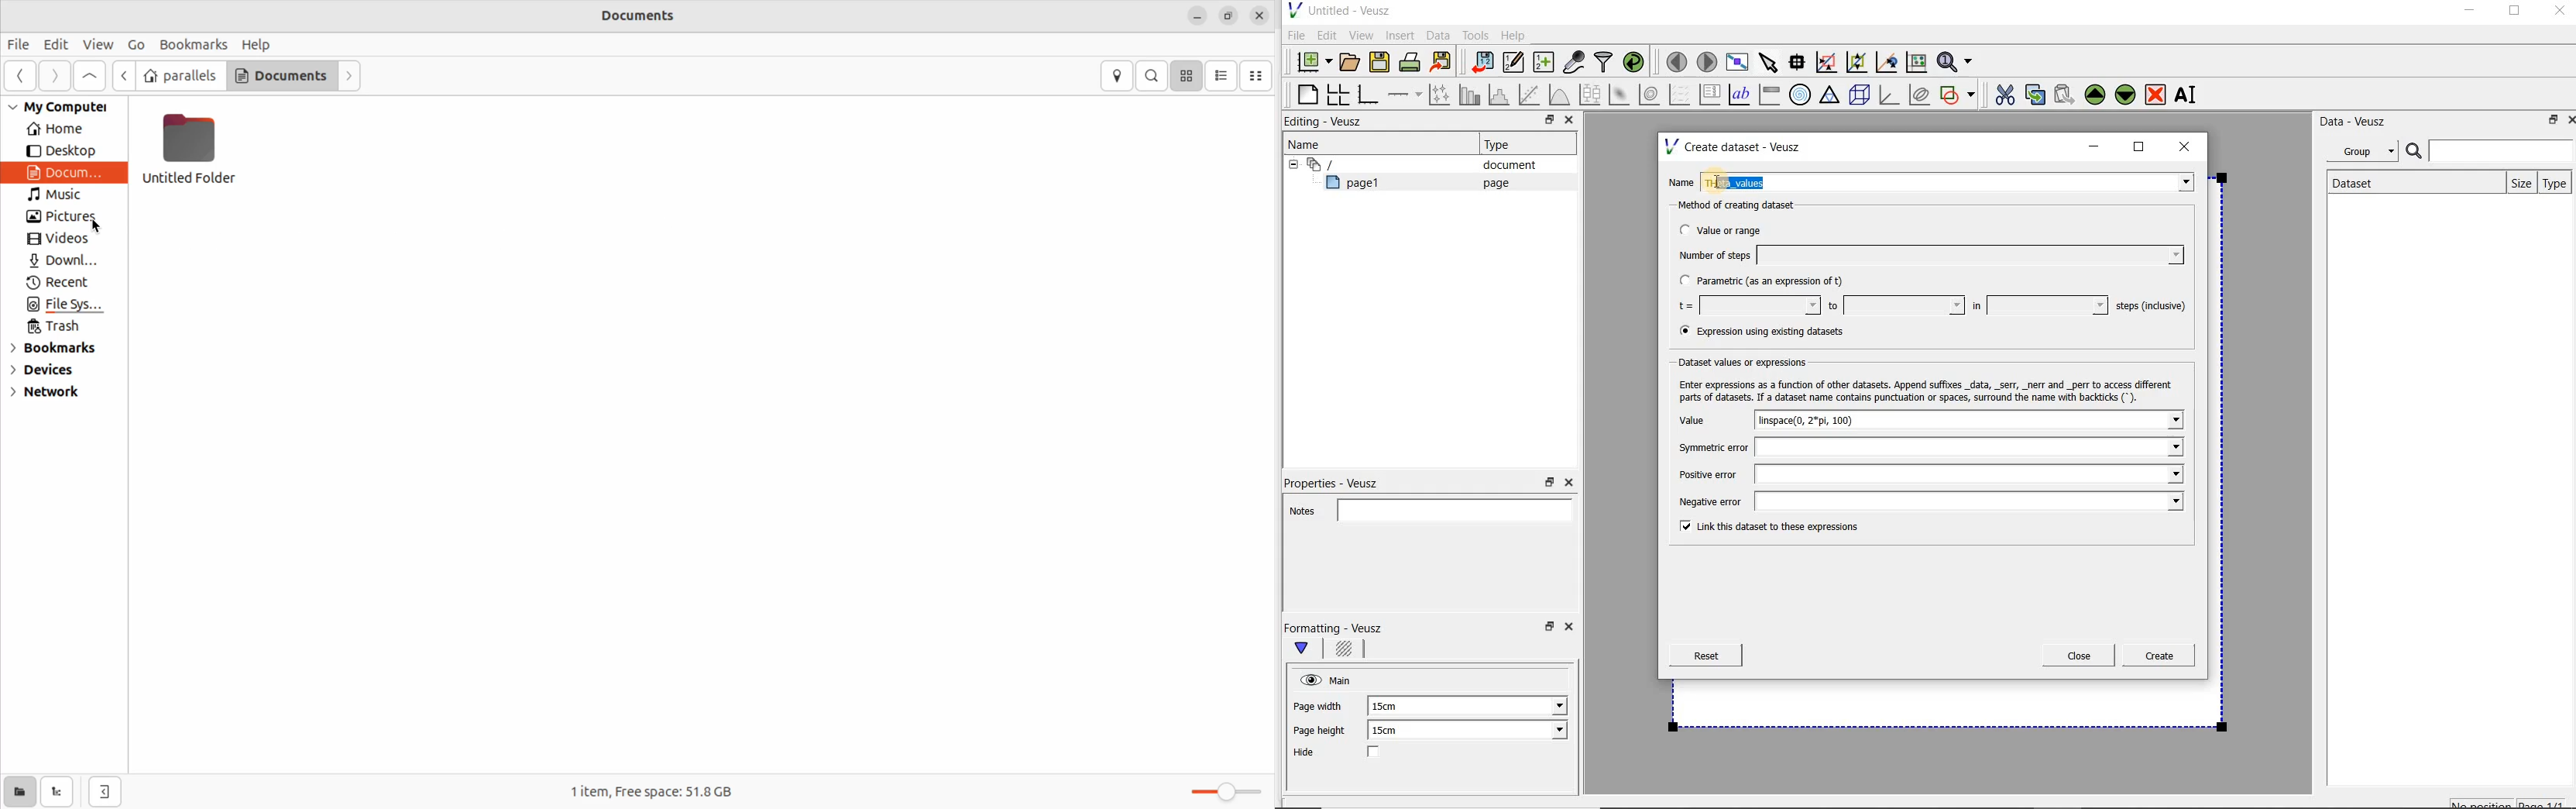 The height and width of the screenshot is (812, 2576). What do you see at coordinates (1951, 184) in the screenshot?
I see `Theta_values` at bounding box center [1951, 184].